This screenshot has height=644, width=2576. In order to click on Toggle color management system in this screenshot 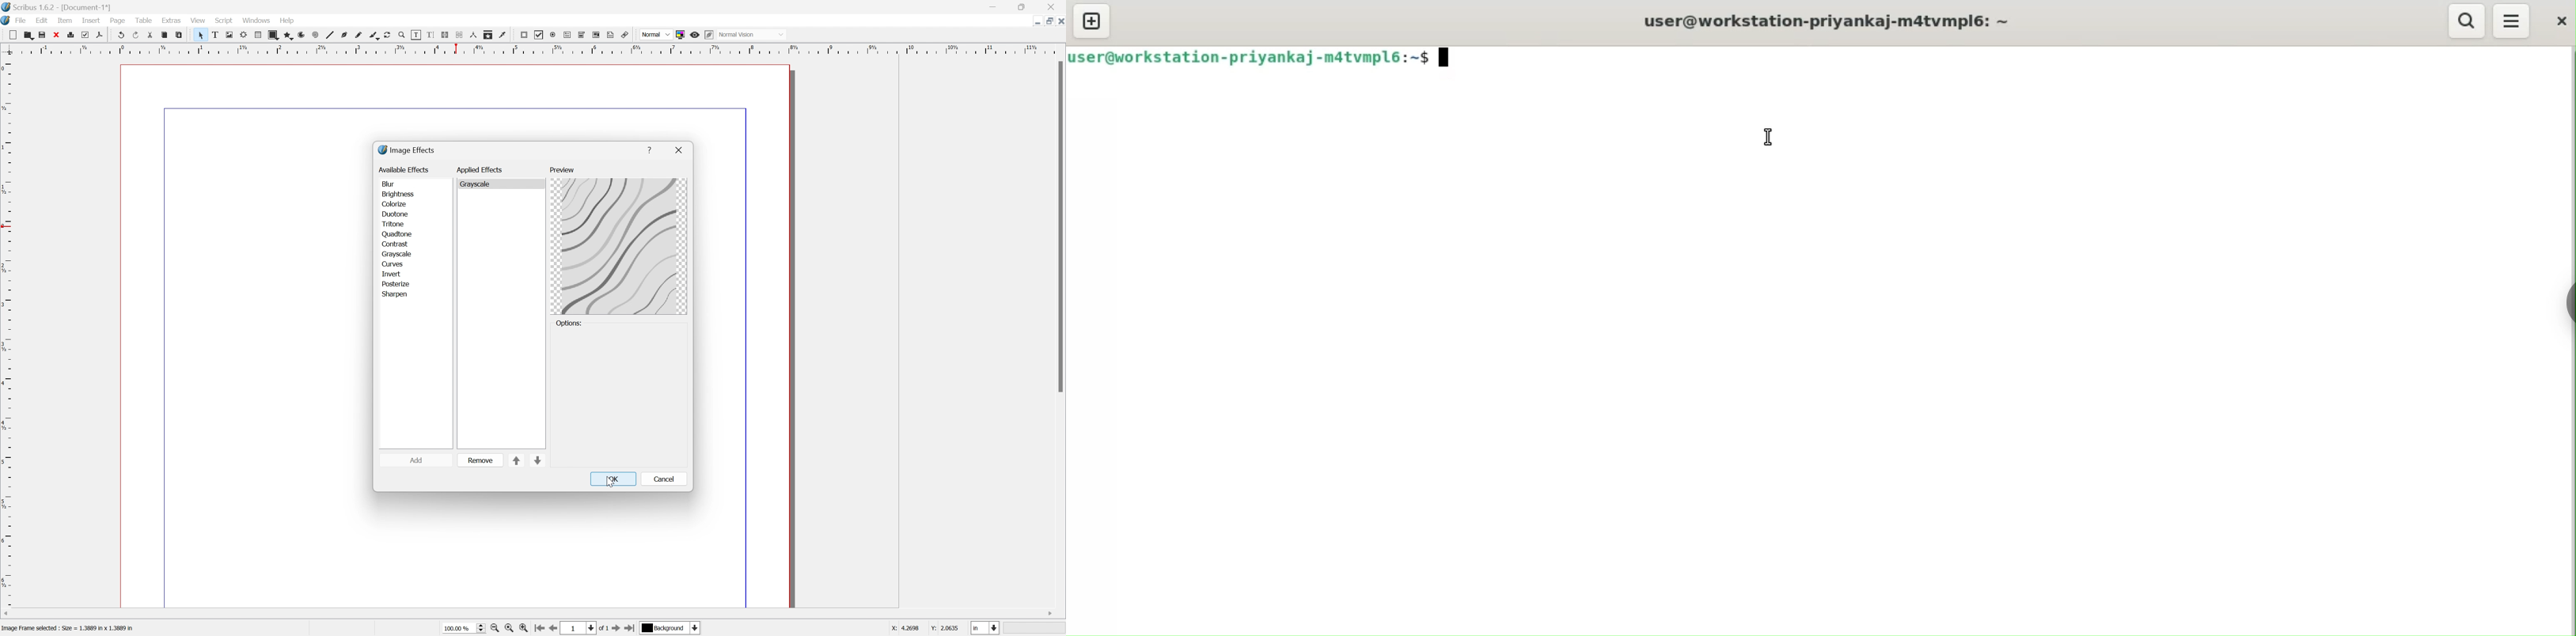, I will do `click(682, 34)`.